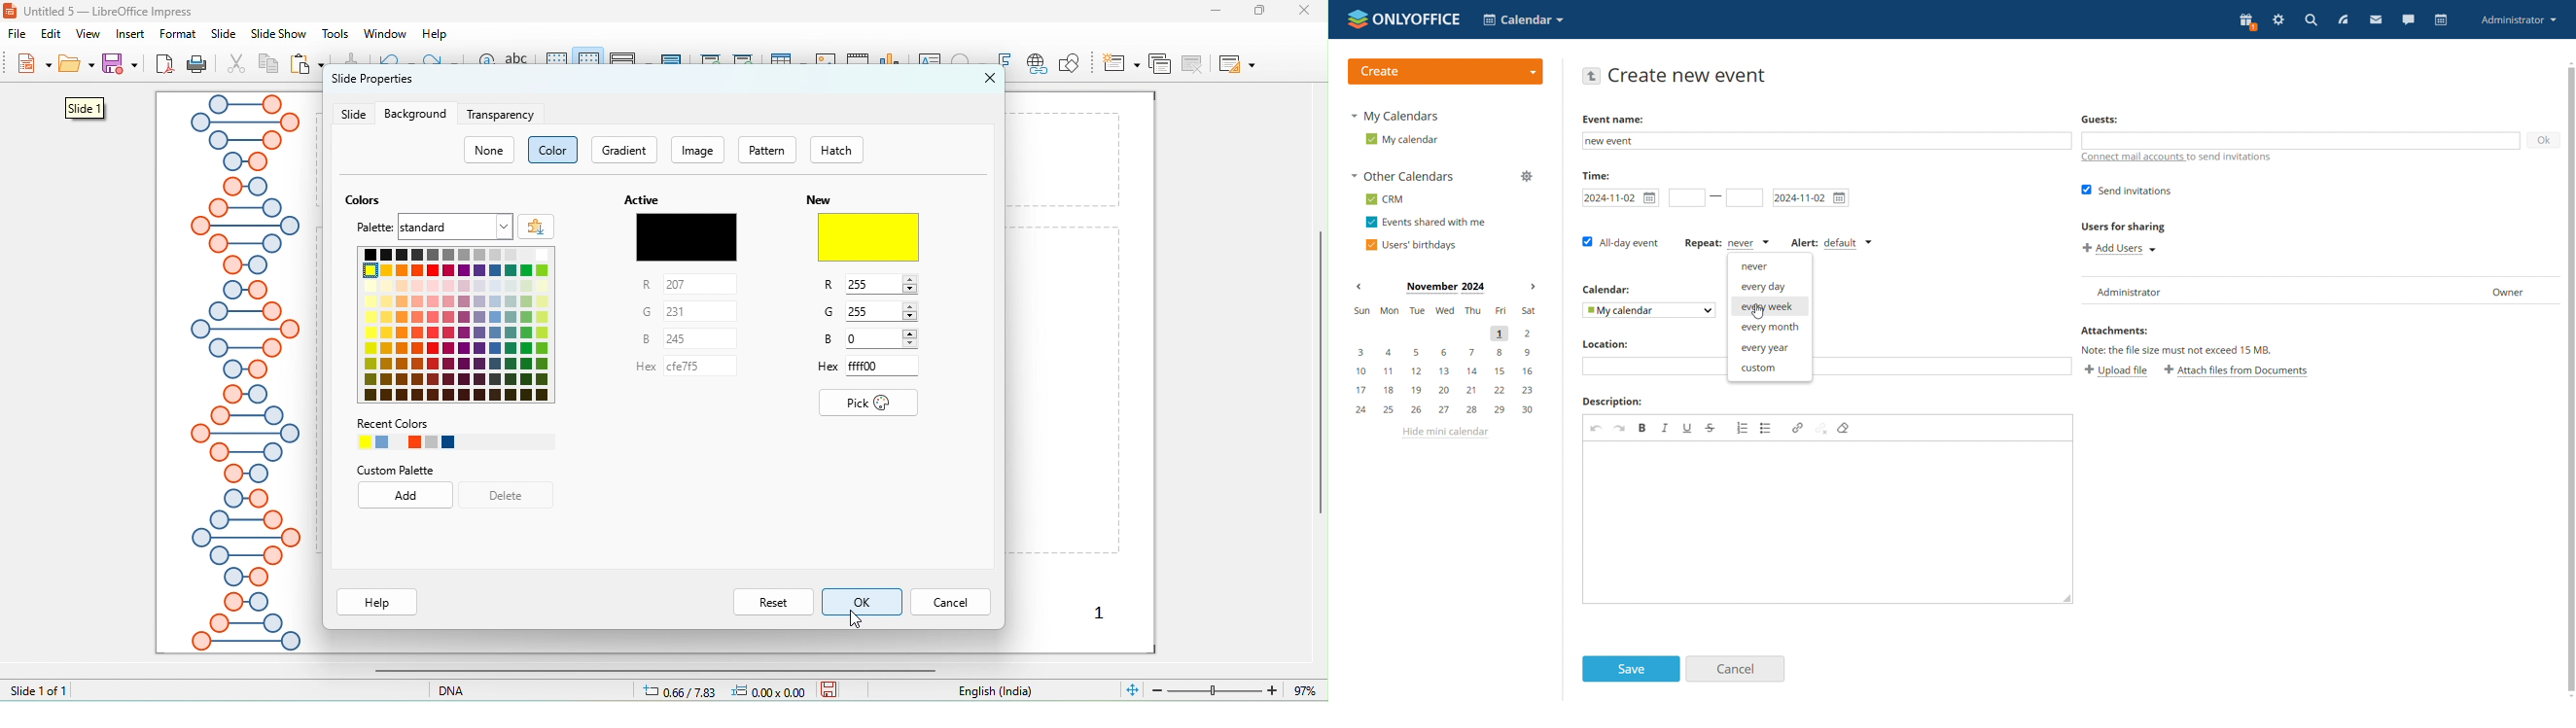 The width and height of the screenshot is (2576, 728). Describe the element at coordinates (441, 63) in the screenshot. I see `redo` at that location.